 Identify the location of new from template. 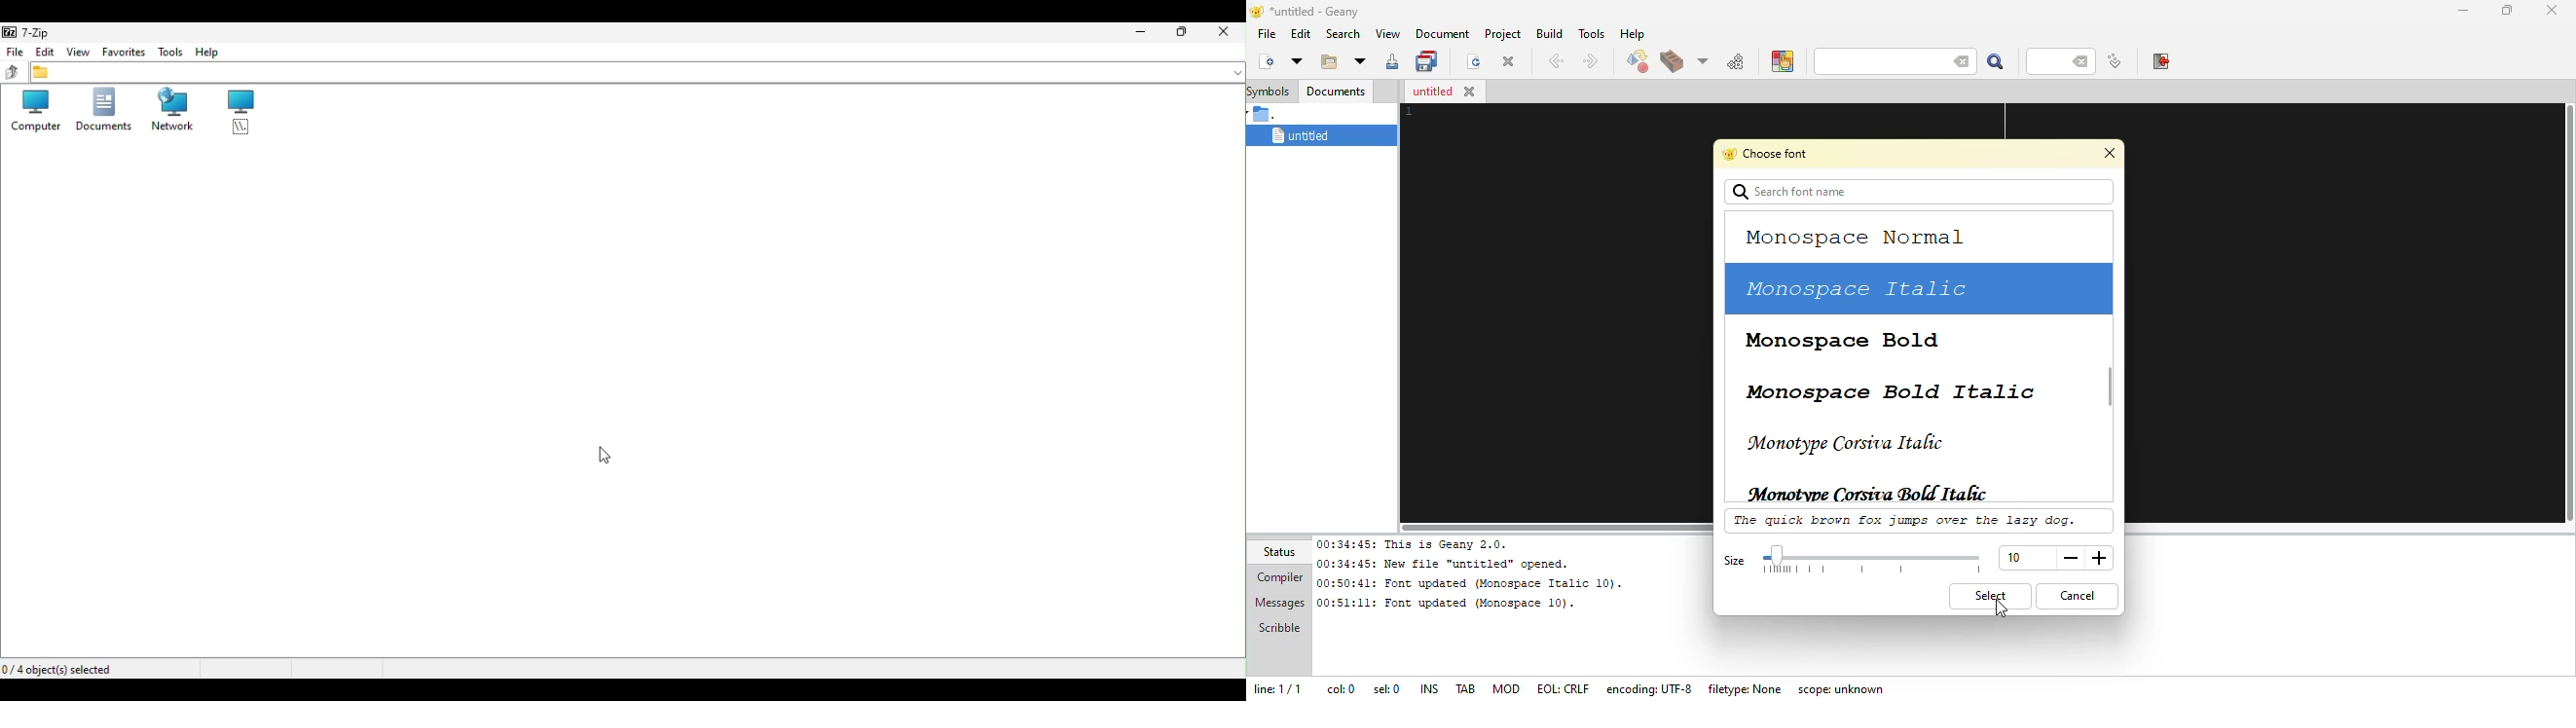
(1296, 60).